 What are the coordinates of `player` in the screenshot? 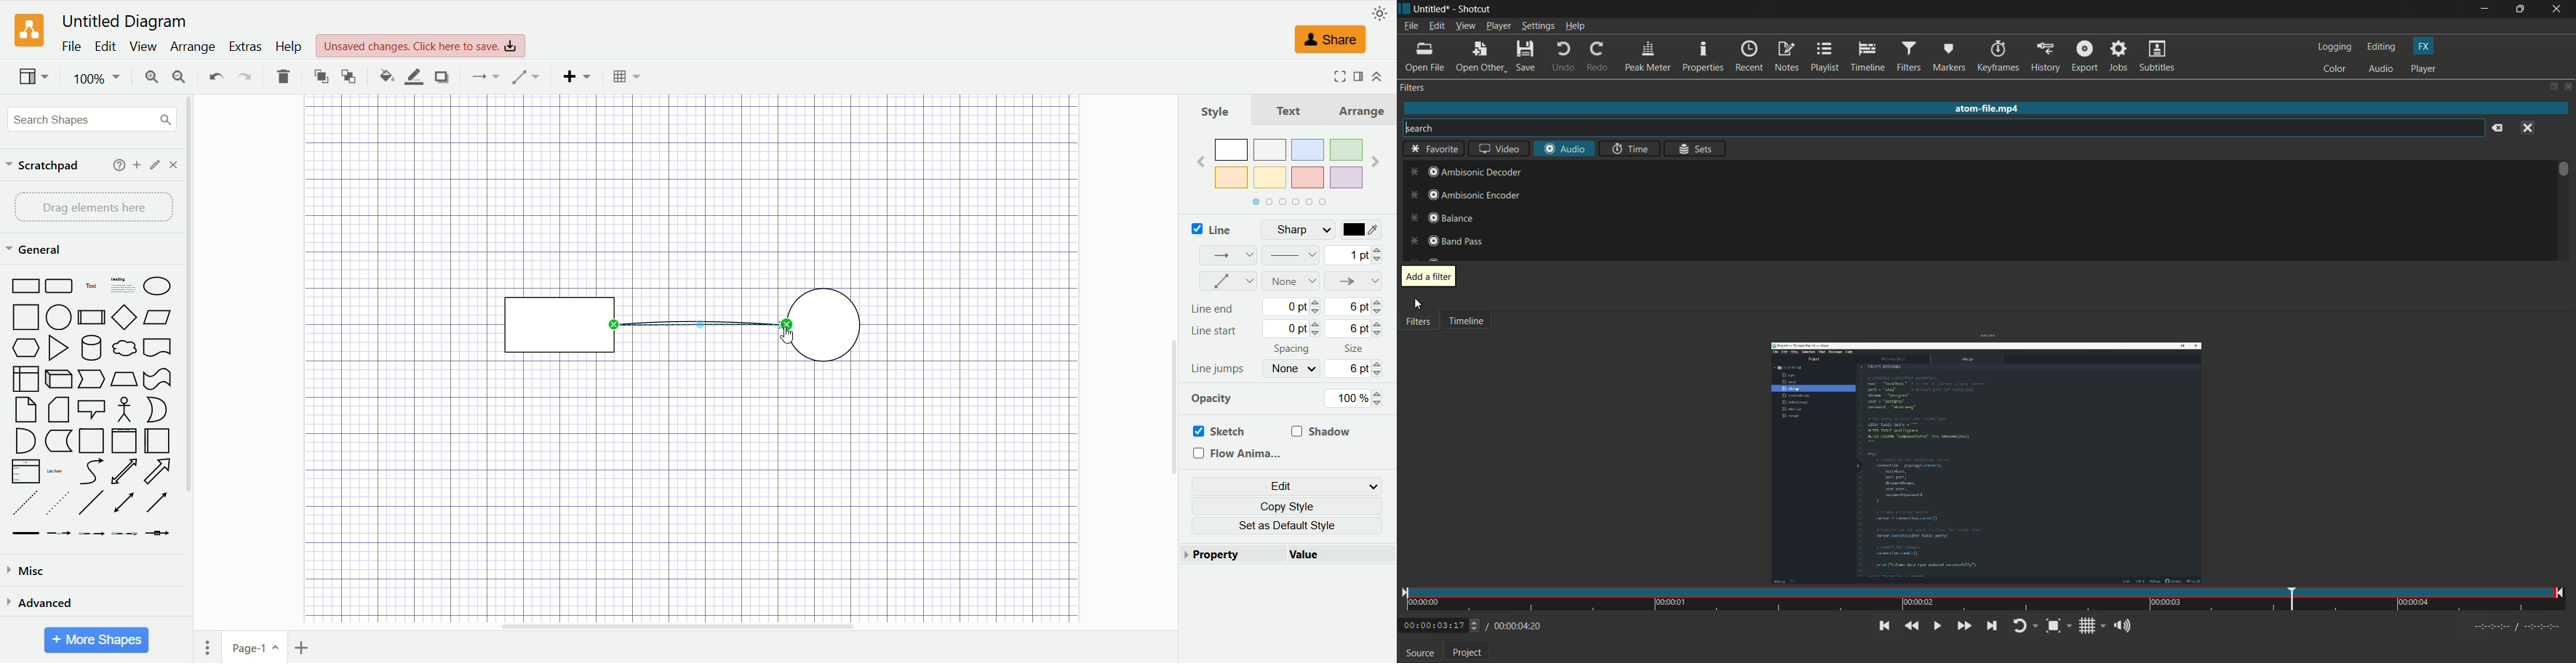 It's located at (2424, 69).